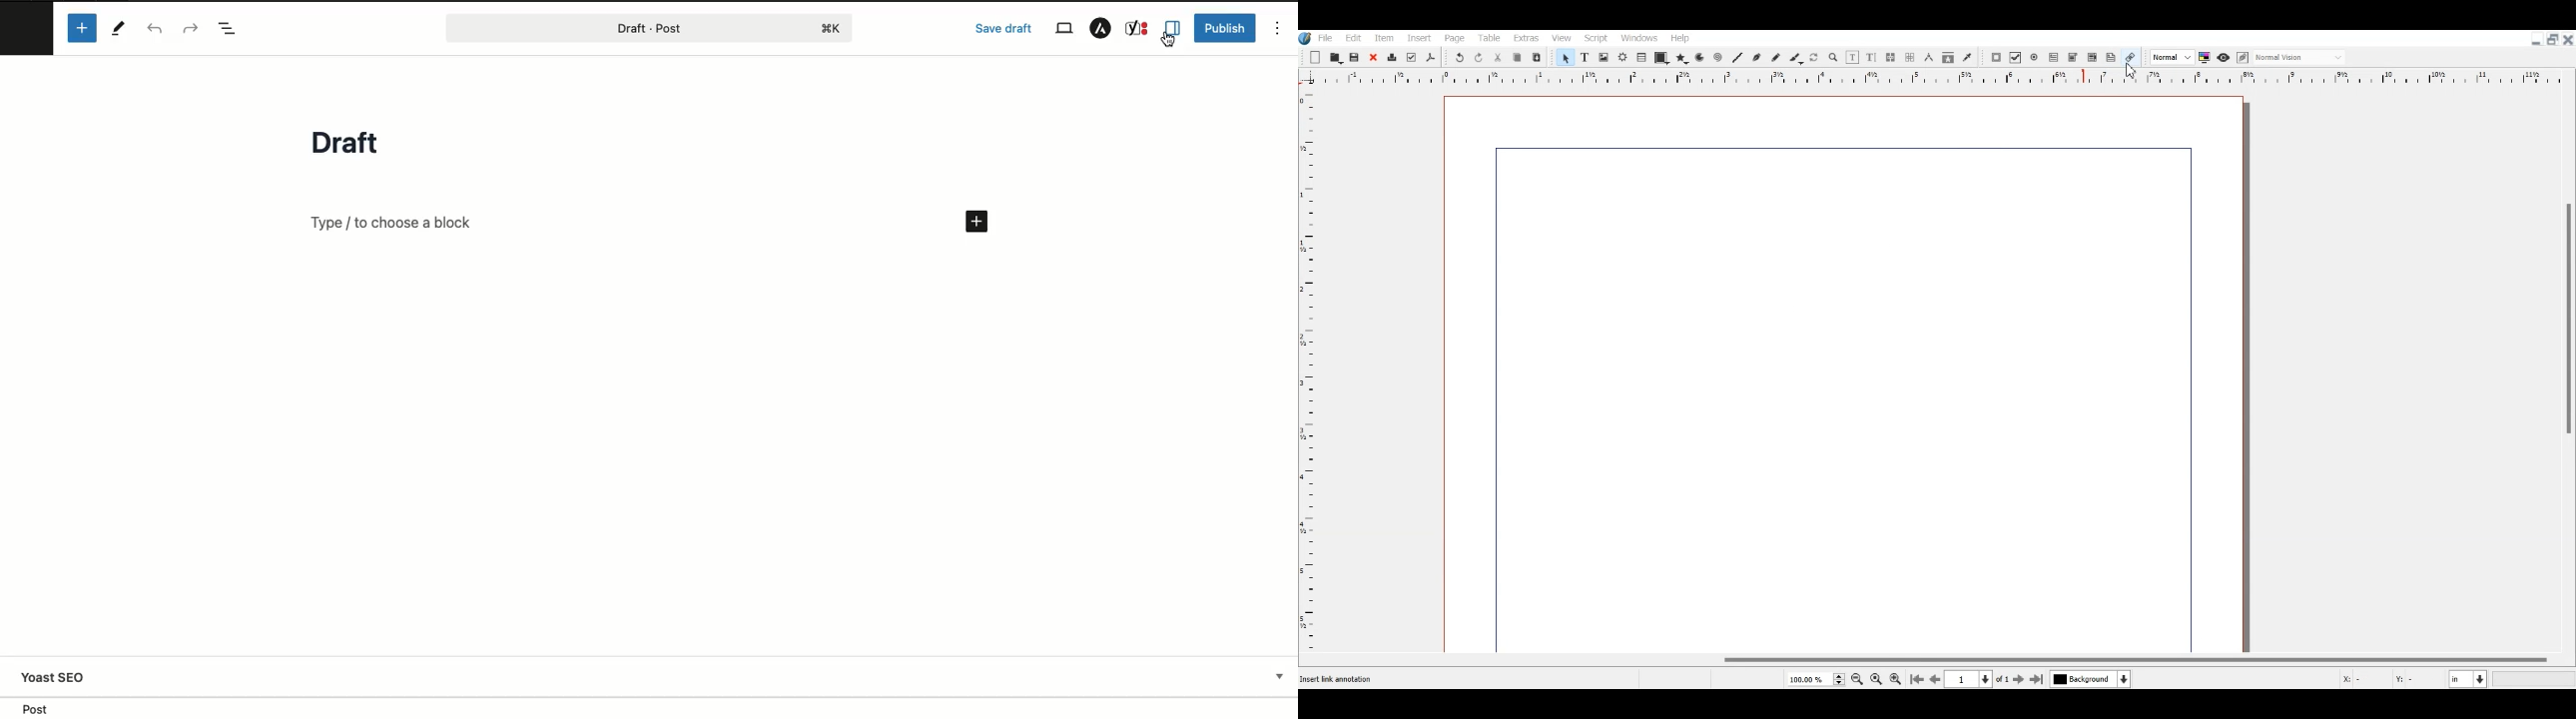  I want to click on Paste, so click(1537, 57).